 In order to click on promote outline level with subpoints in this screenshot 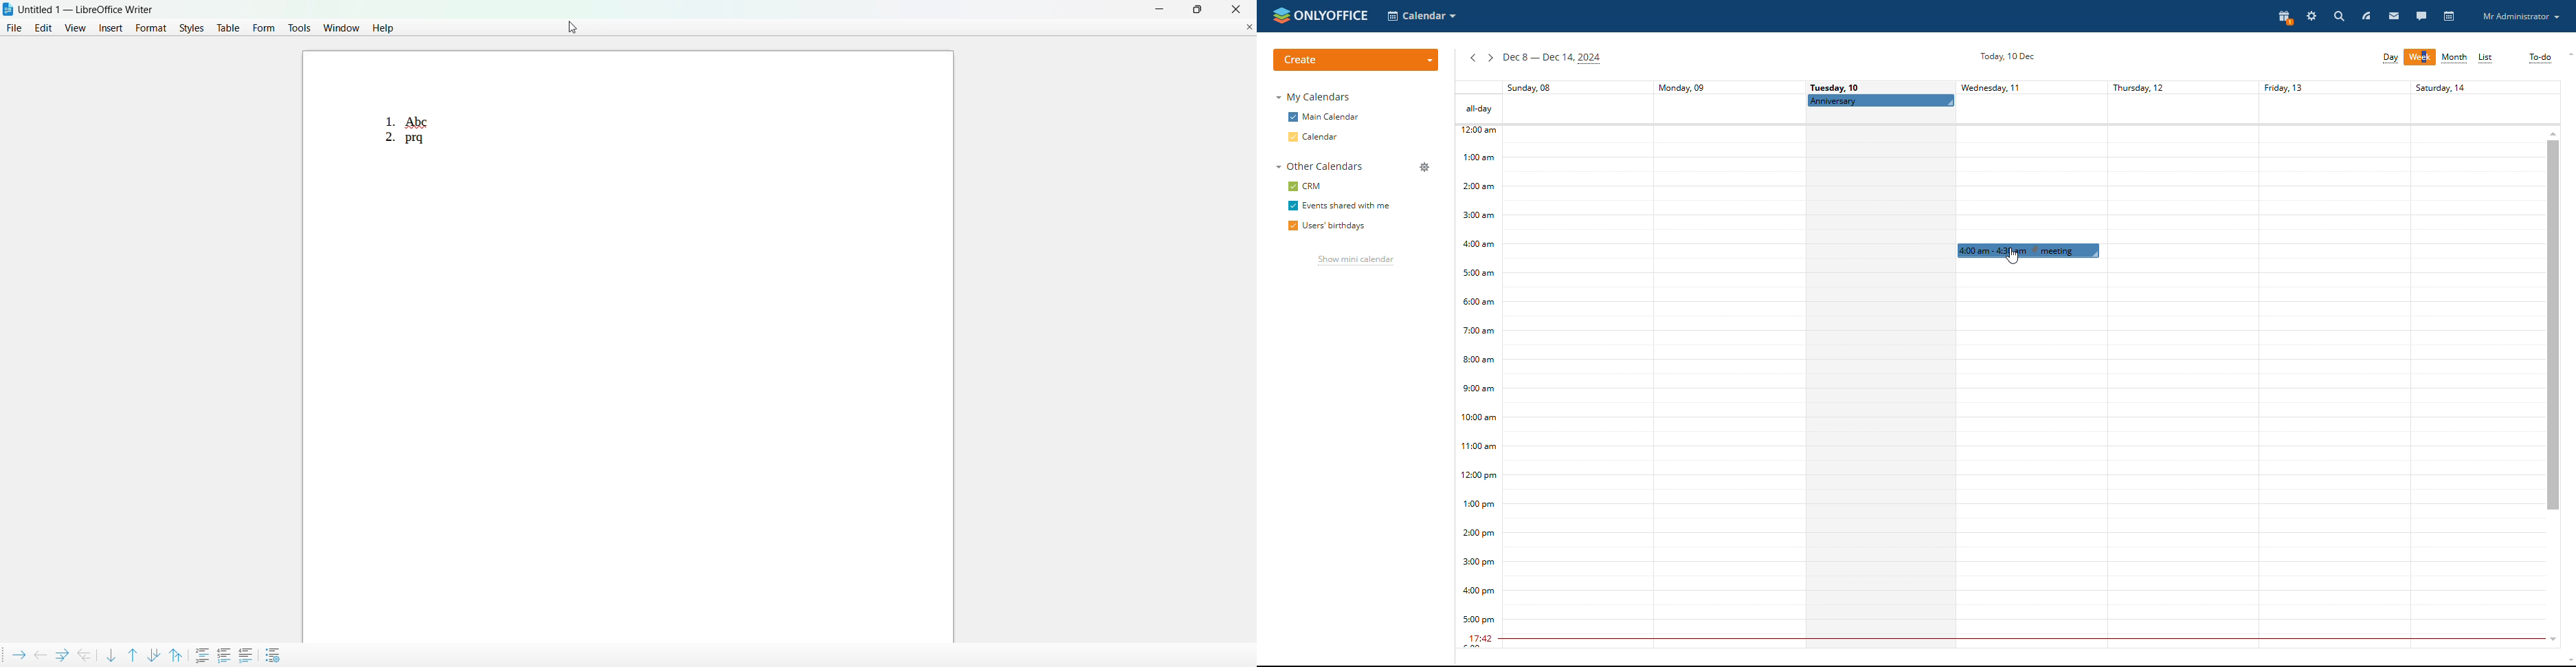, I will do `click(85, 654)`.